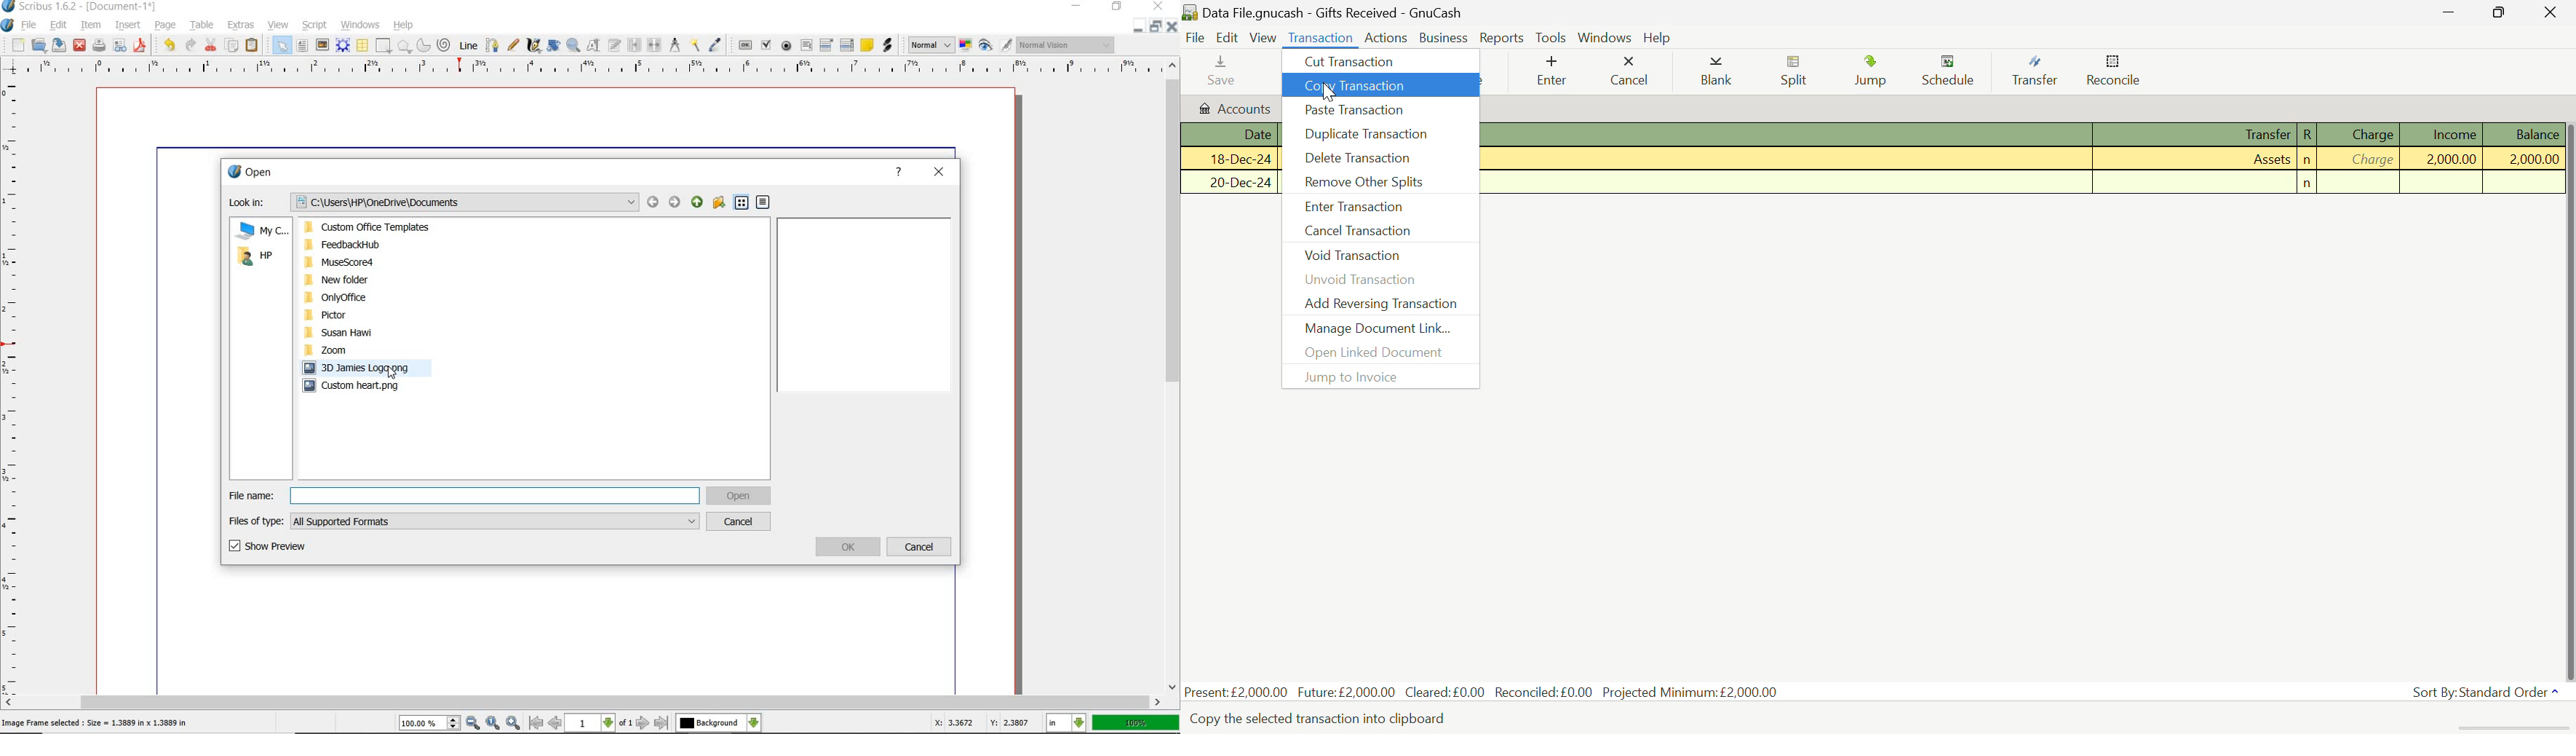 The height and width of the screenshot is (756, 2576). I want to click on Zoom Out, so click(474, 723).